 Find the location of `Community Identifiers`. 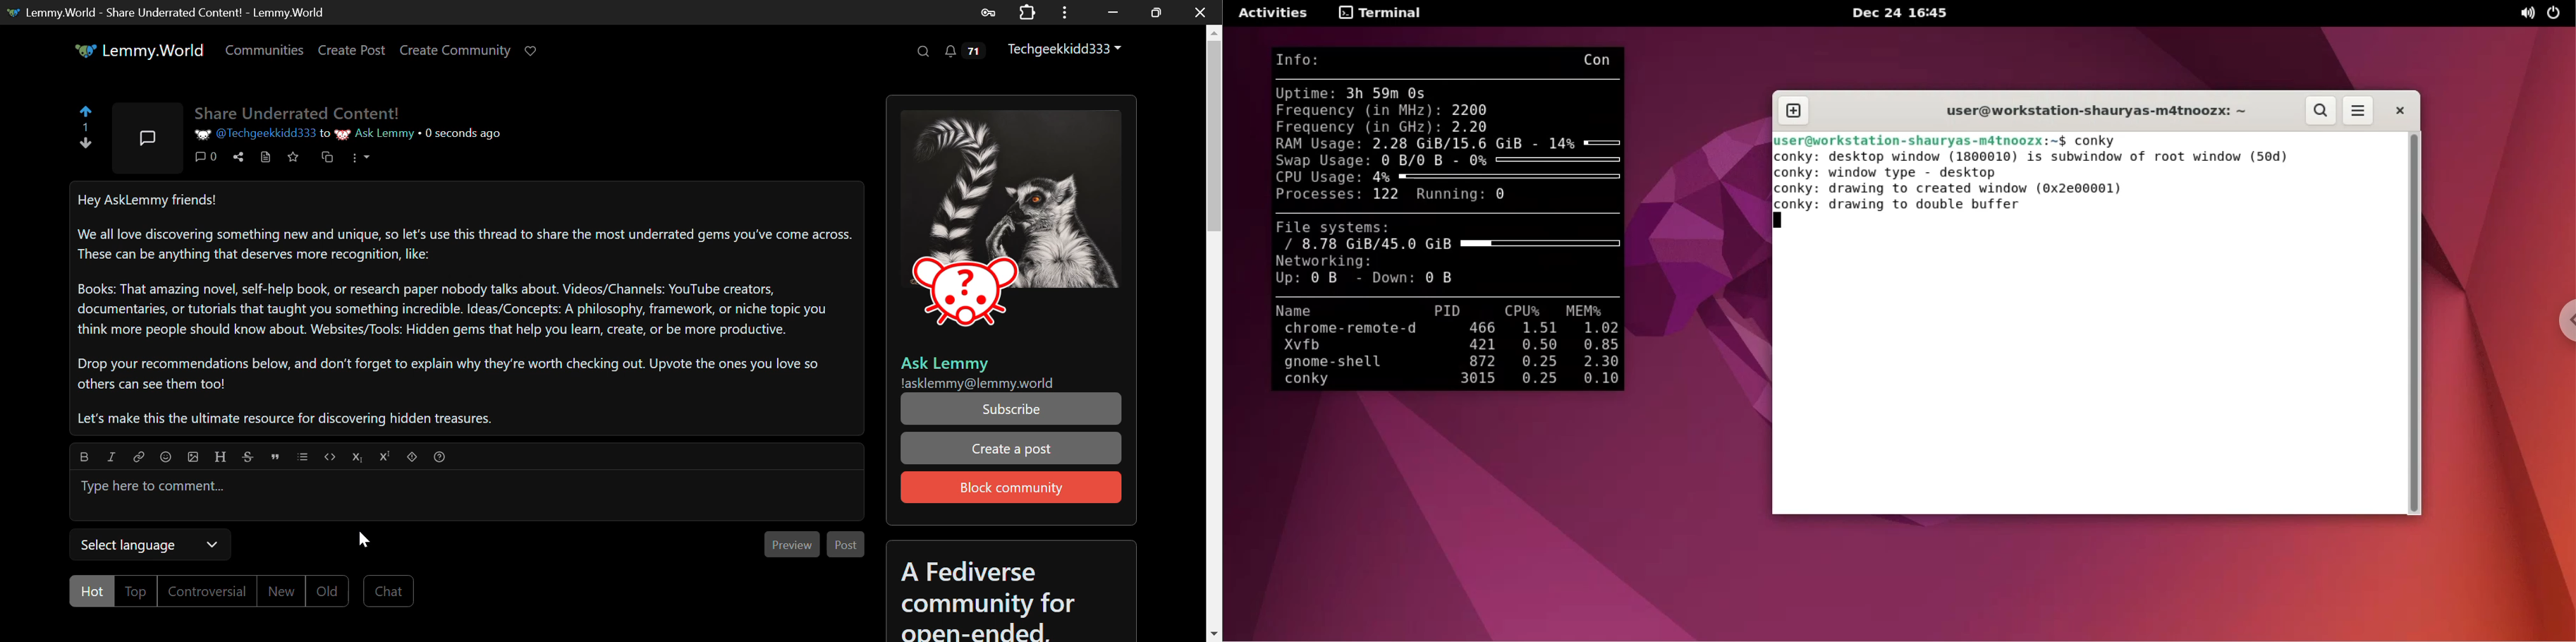

Community Identifiers is located at coordinates (1009, 371).